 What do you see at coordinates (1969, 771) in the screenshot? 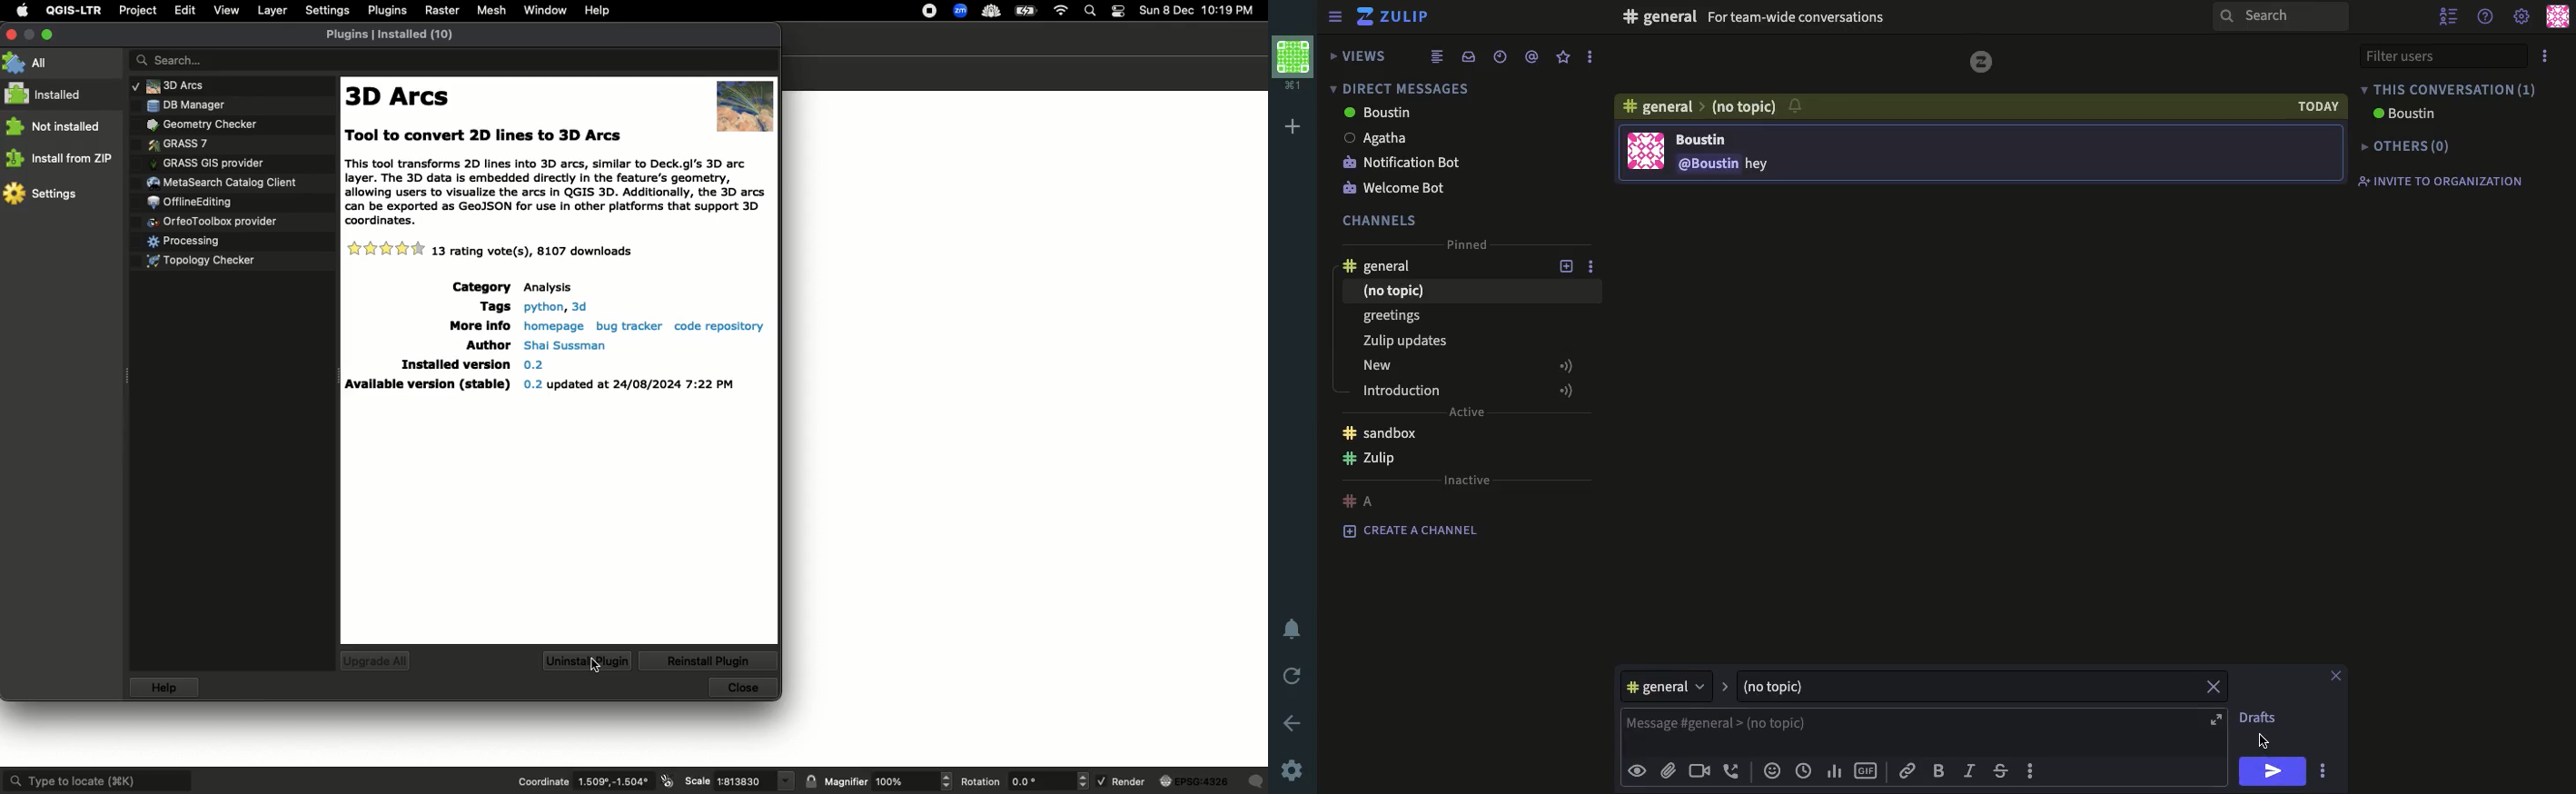
I see `italics` at bounding box center [1969, 771].